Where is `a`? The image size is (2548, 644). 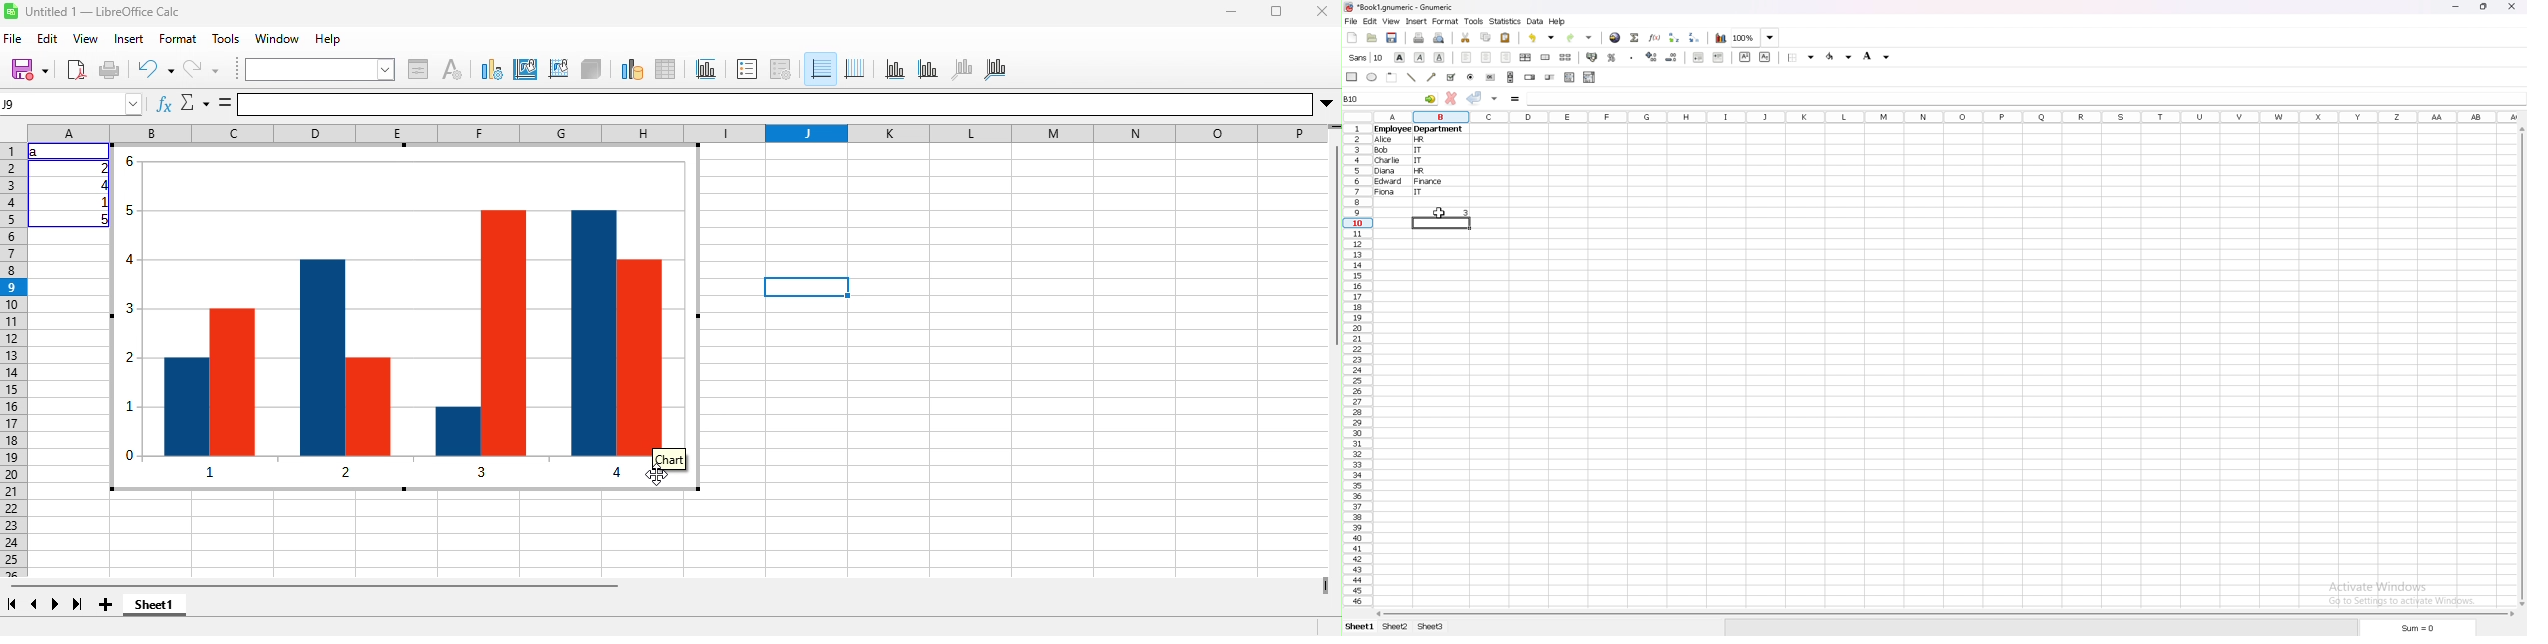
a is located at coordinates (36, 151).